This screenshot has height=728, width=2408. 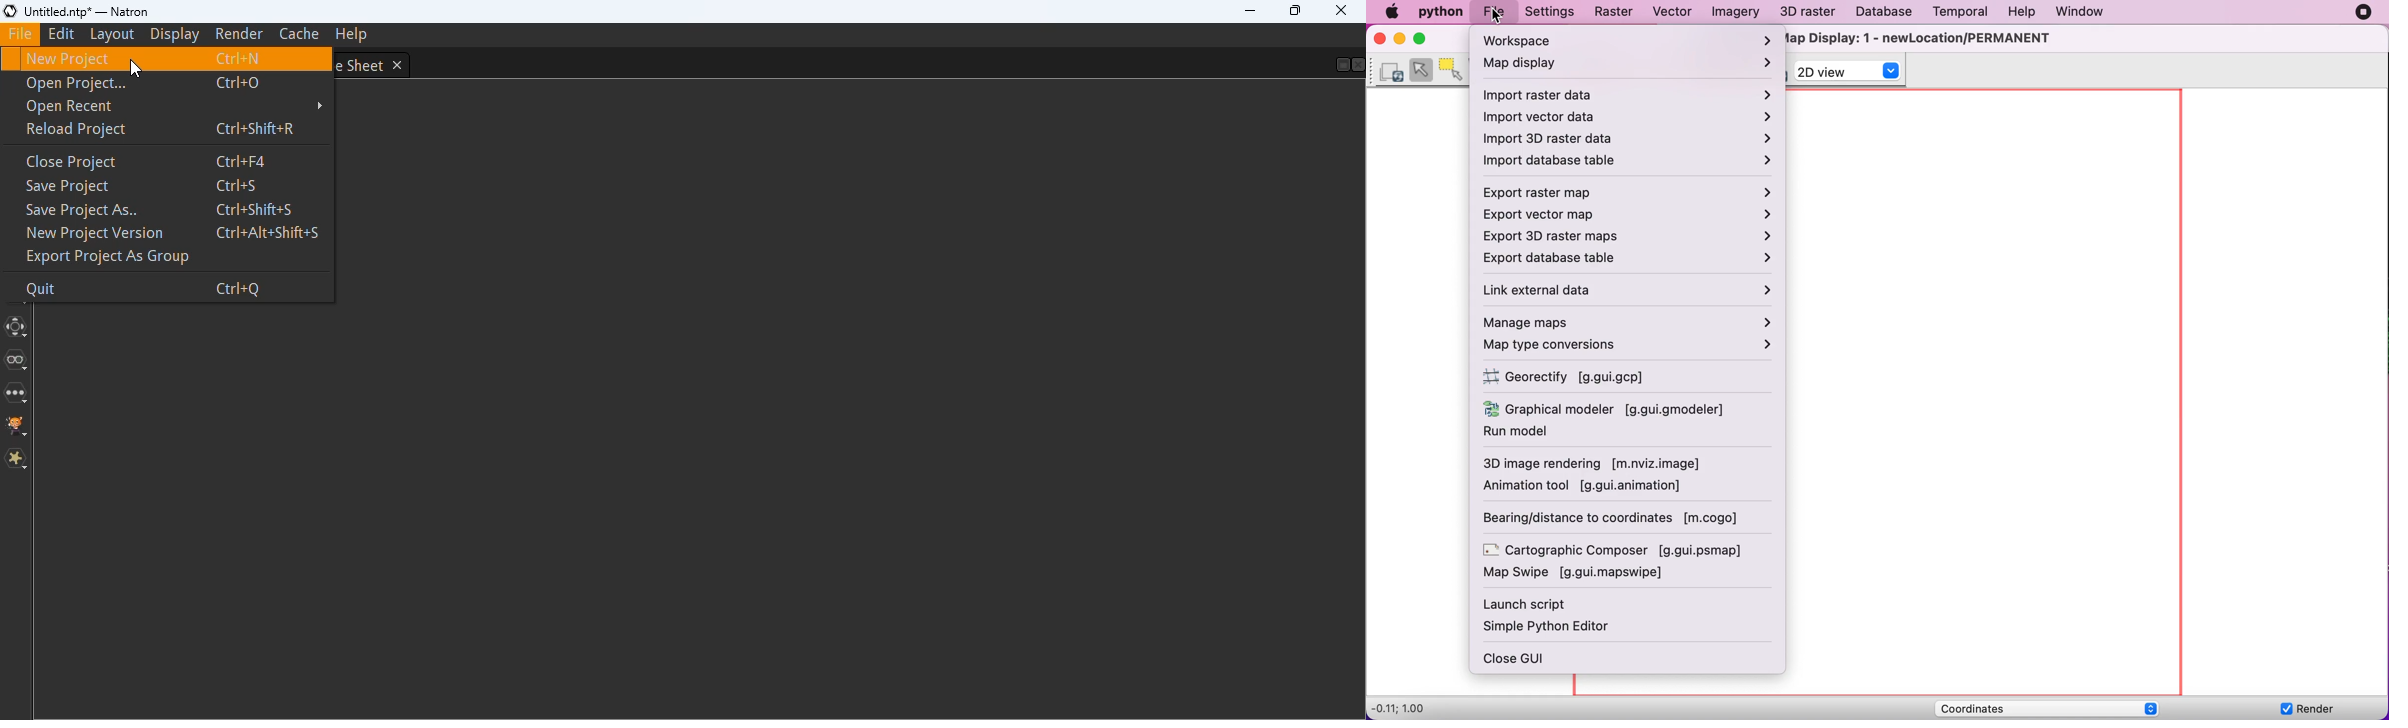 I want to click on transform, so click(x=18, y=326).